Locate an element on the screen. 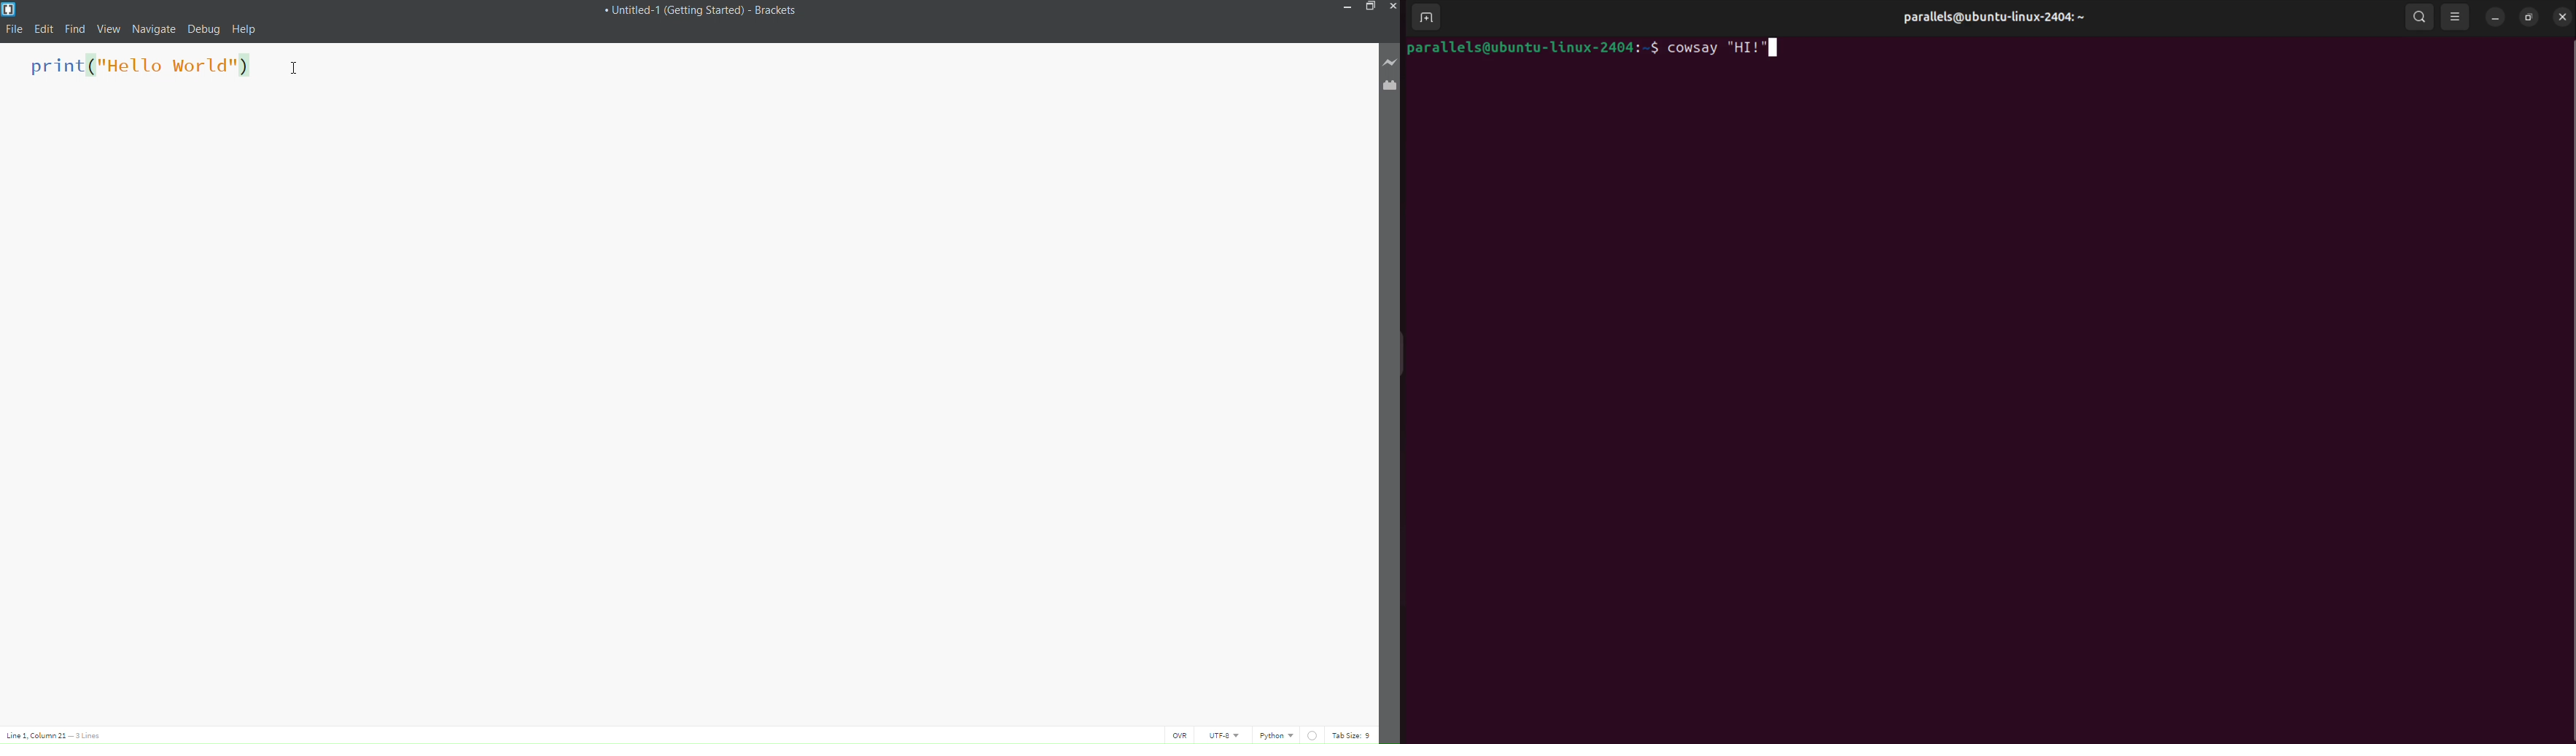 This screenshot has width=2576, height=756. maximize is located at coordinates (1369, 7).